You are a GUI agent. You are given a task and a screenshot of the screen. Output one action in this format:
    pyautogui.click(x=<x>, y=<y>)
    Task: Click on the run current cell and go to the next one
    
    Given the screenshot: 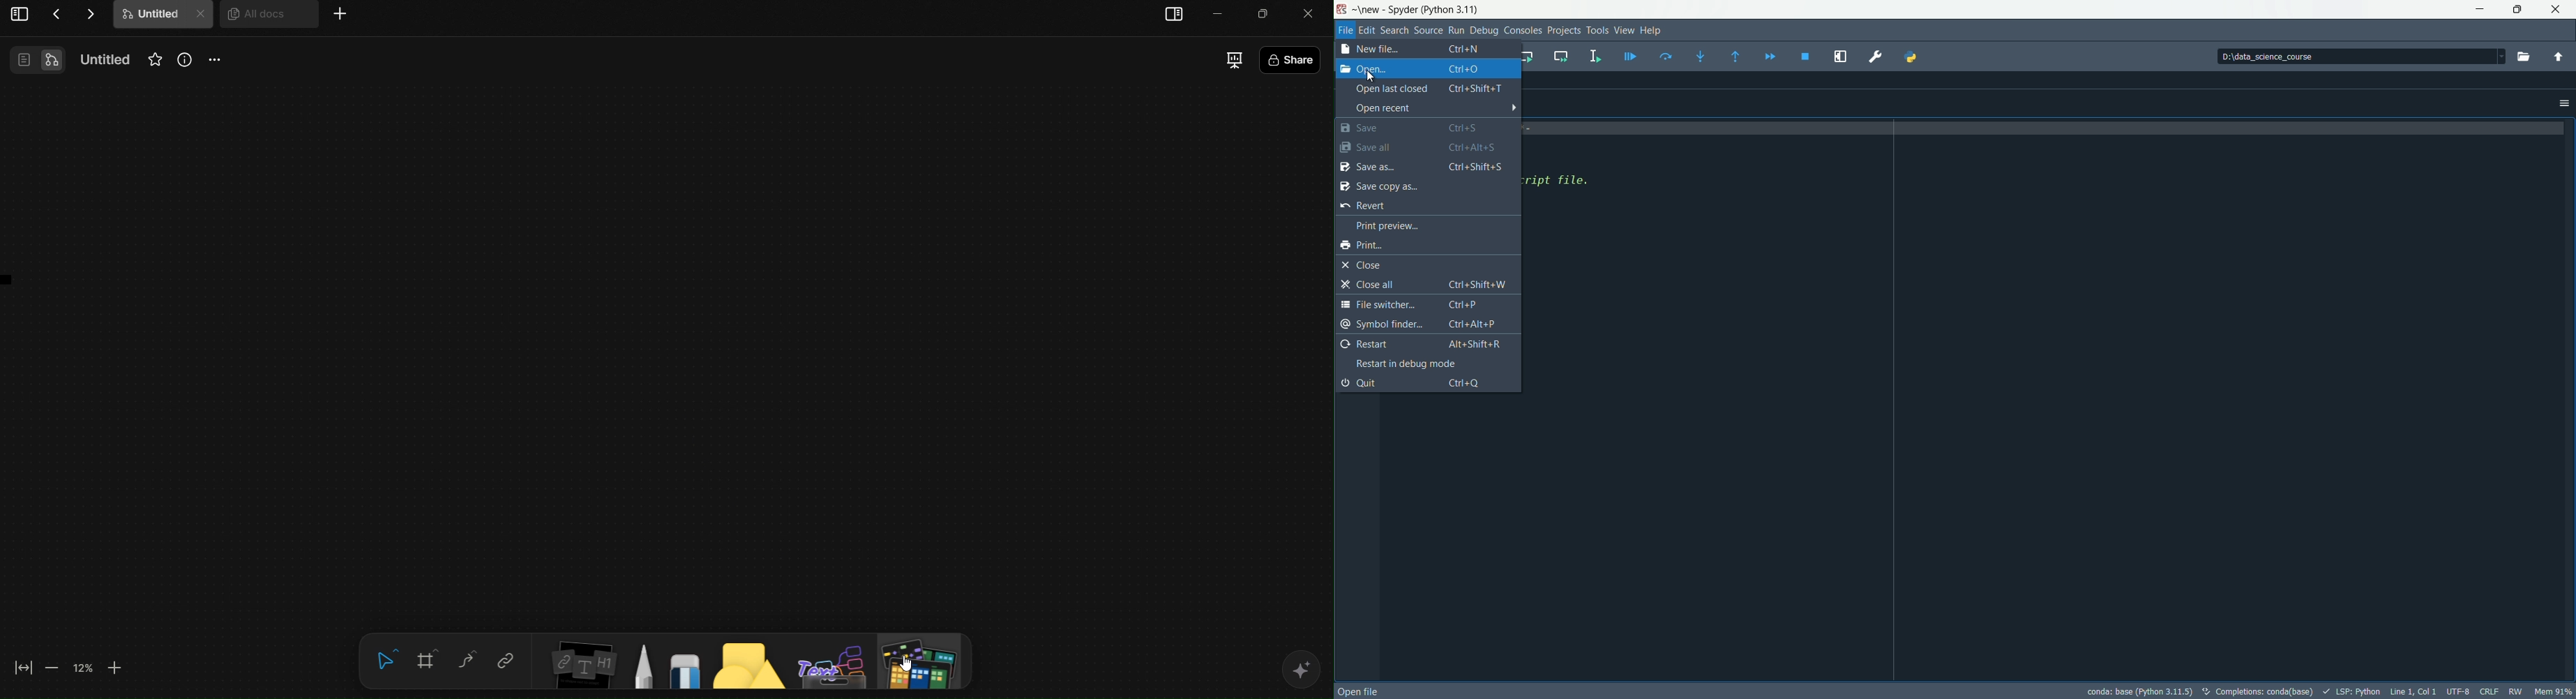 What is the action you would take?
    pyautogui.click(x=1563, y=57)
    